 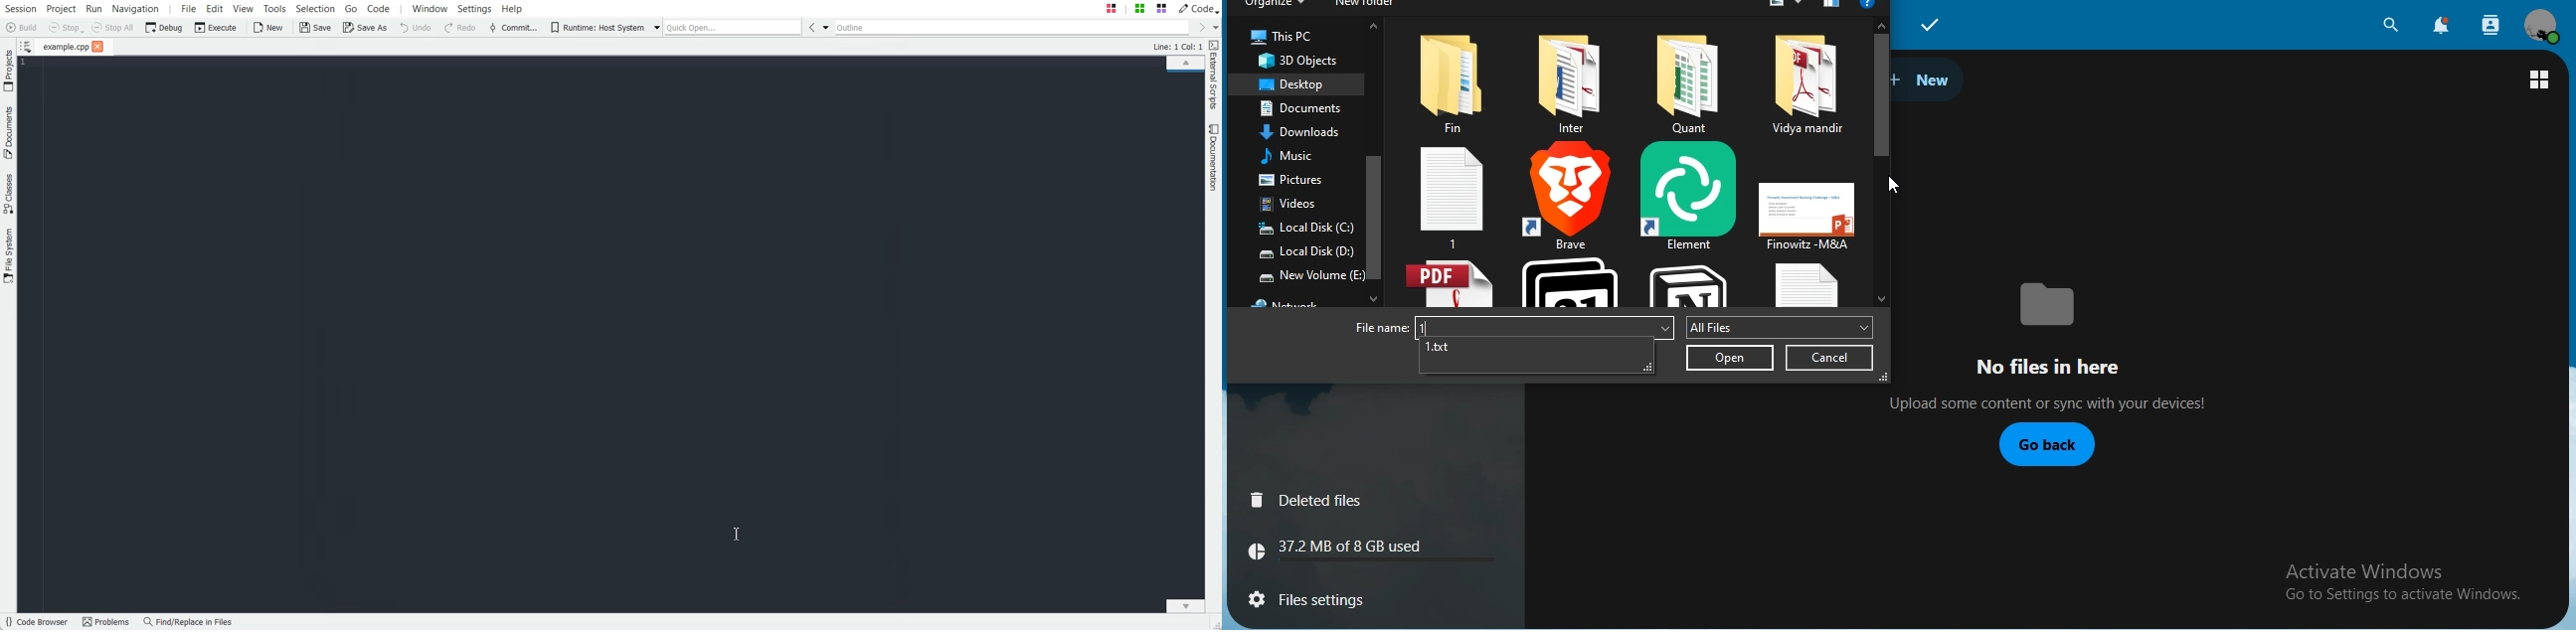 I want to click on 3d objects, so click(x=1300, y=61).